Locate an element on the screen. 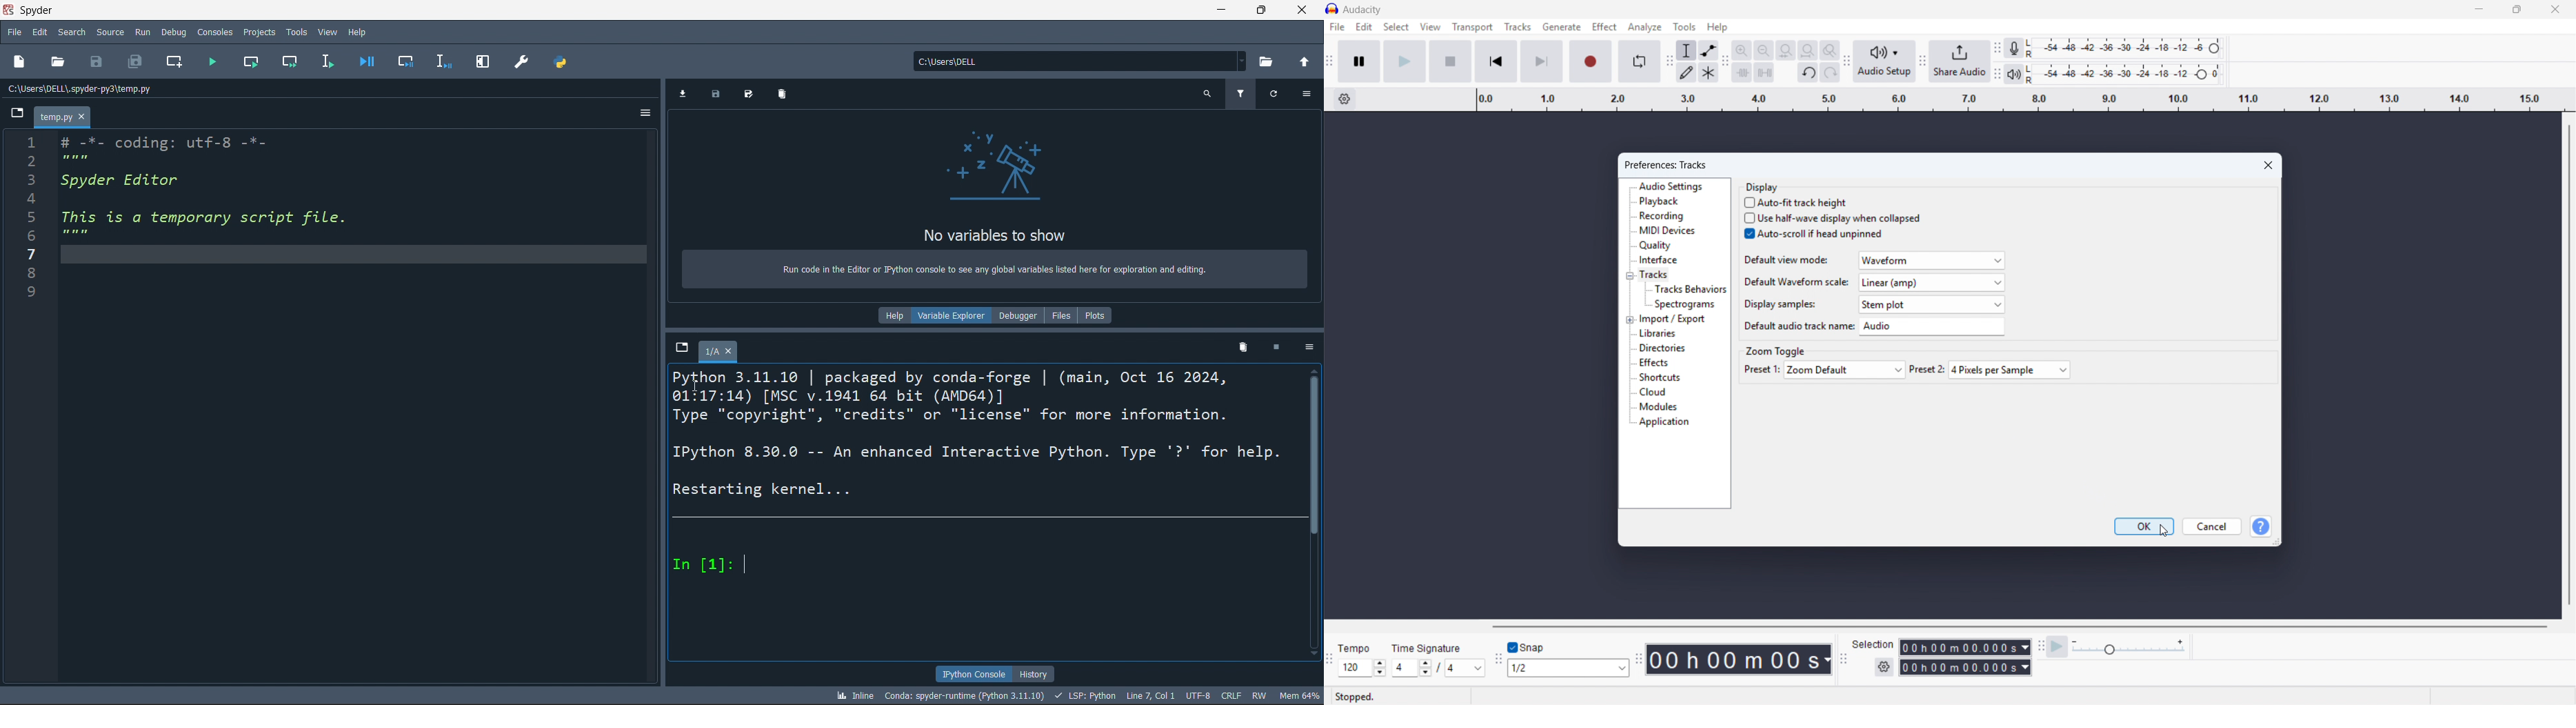 This screenshot has height=728, width=2576. search variables is located at coordinates (1209, 95).